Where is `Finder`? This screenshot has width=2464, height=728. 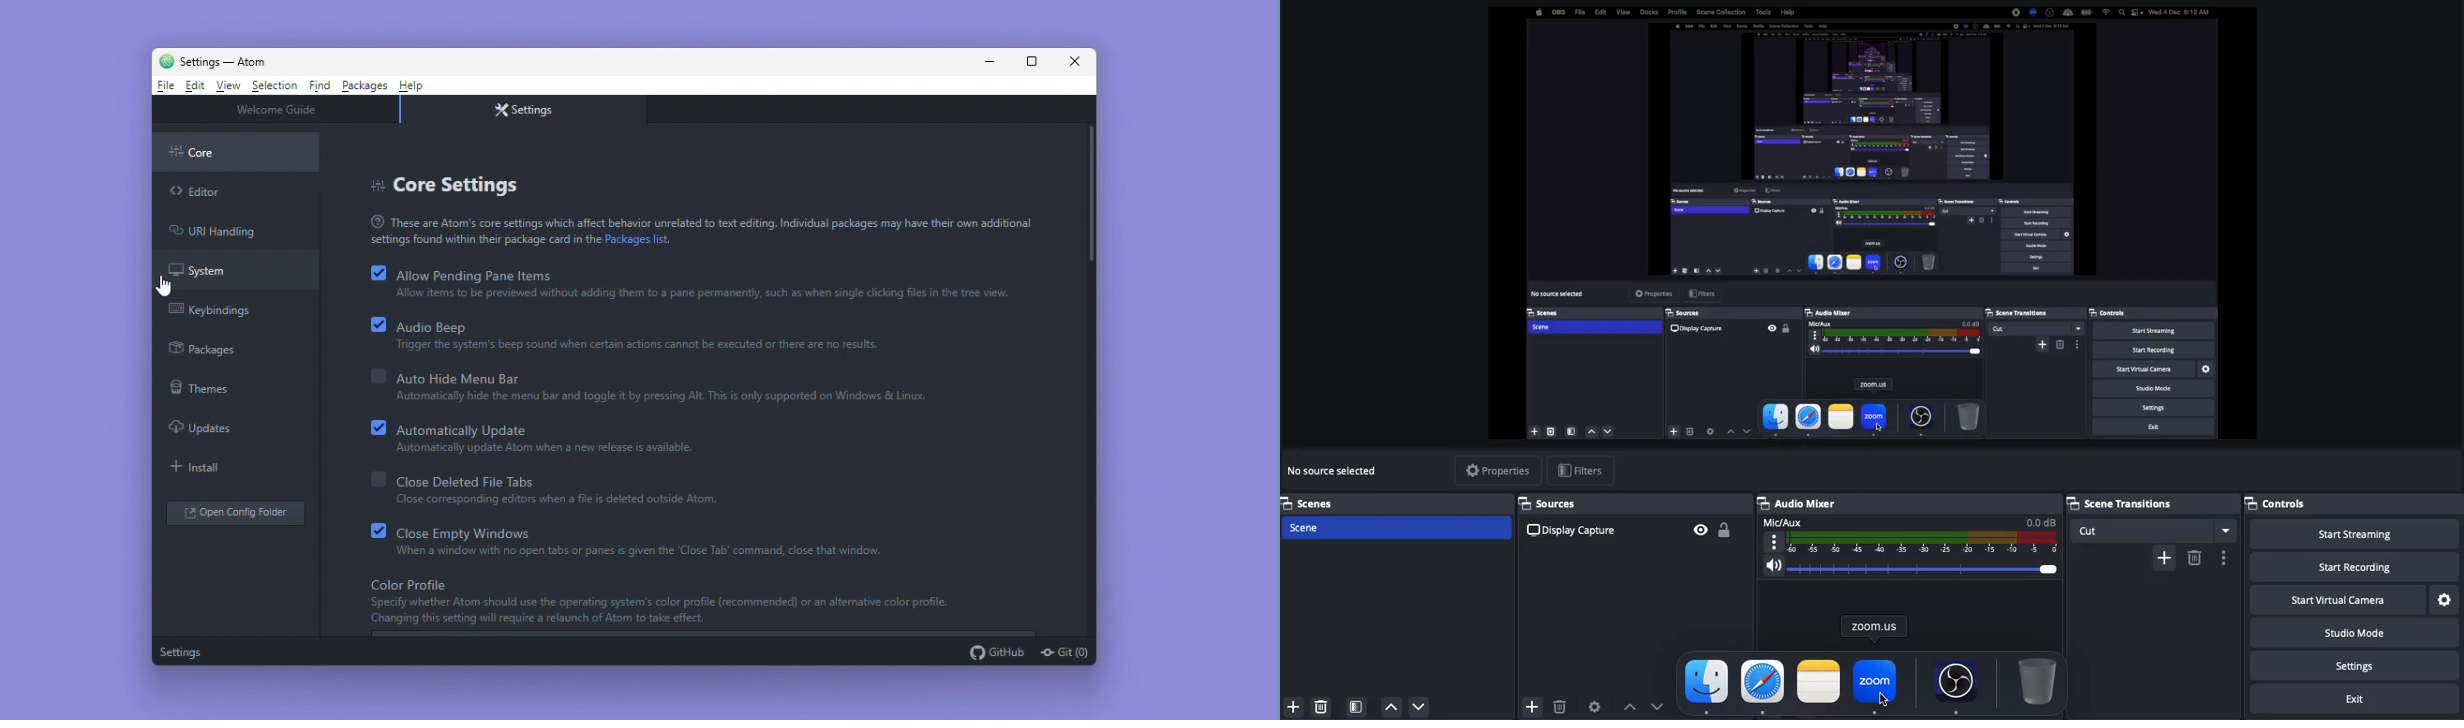
Finder is located at coordinates (1708, 685).